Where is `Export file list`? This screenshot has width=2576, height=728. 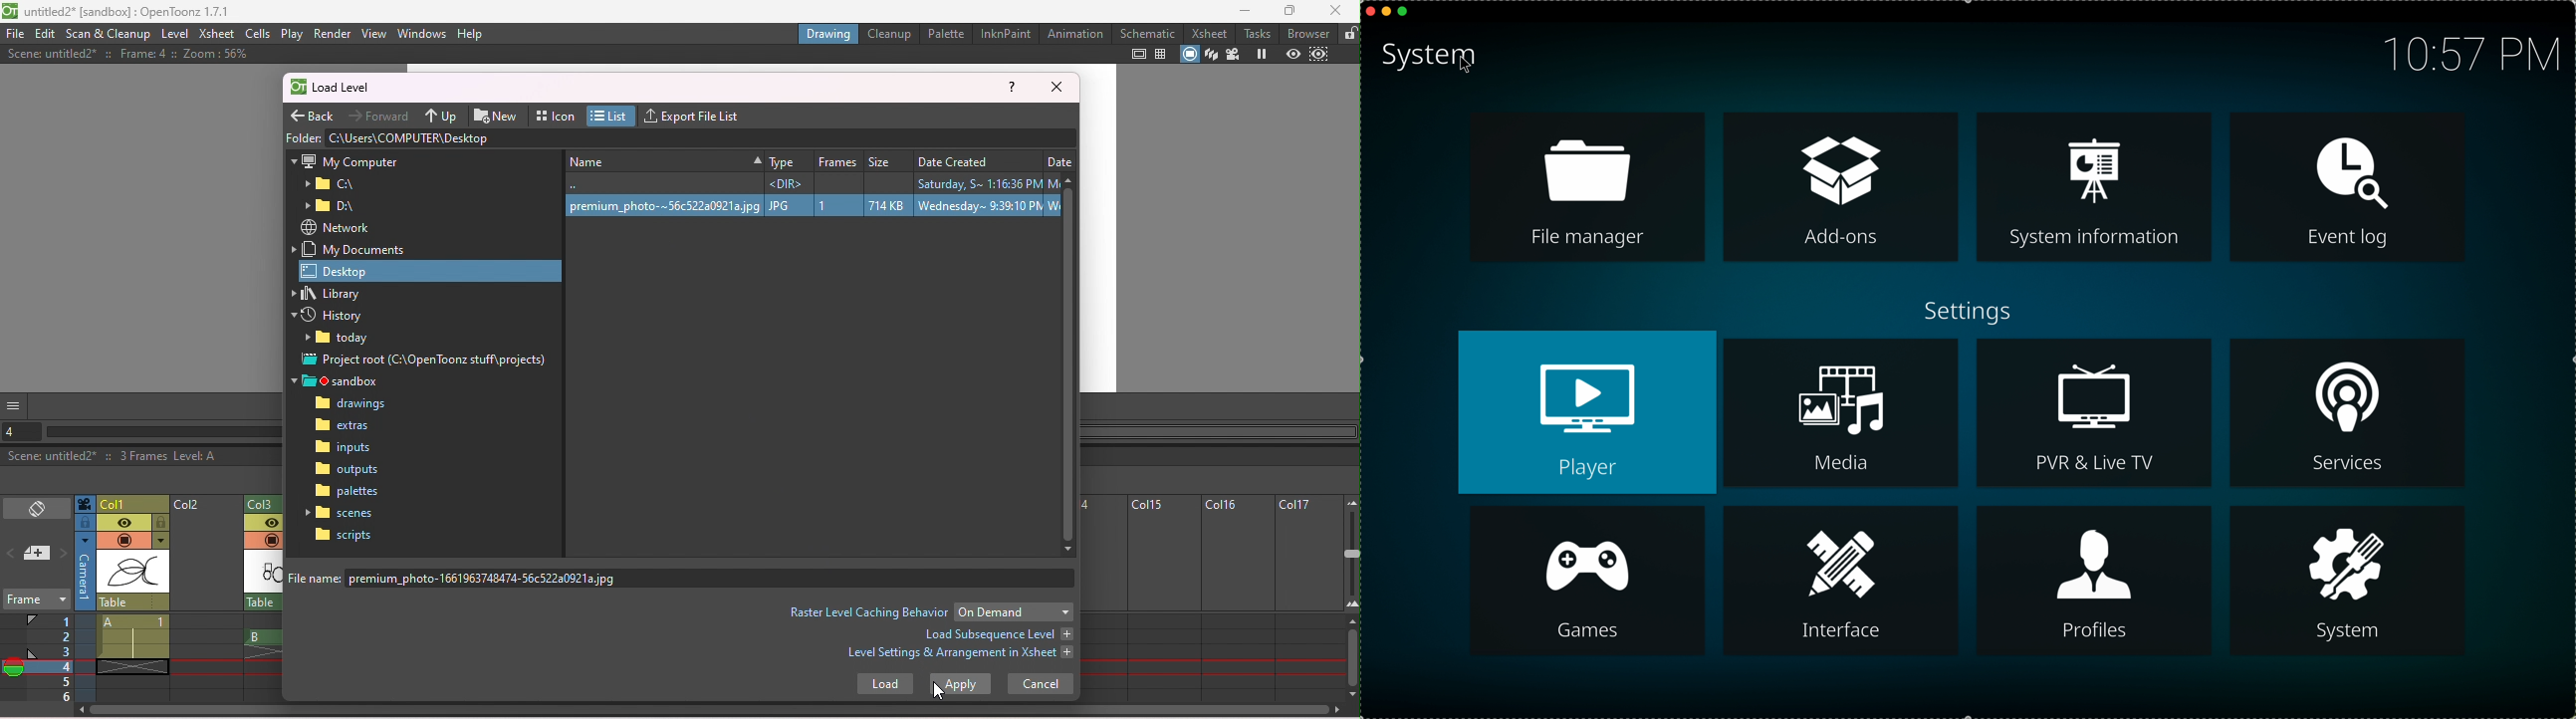 Export file list is located at coordinates (697, 114).